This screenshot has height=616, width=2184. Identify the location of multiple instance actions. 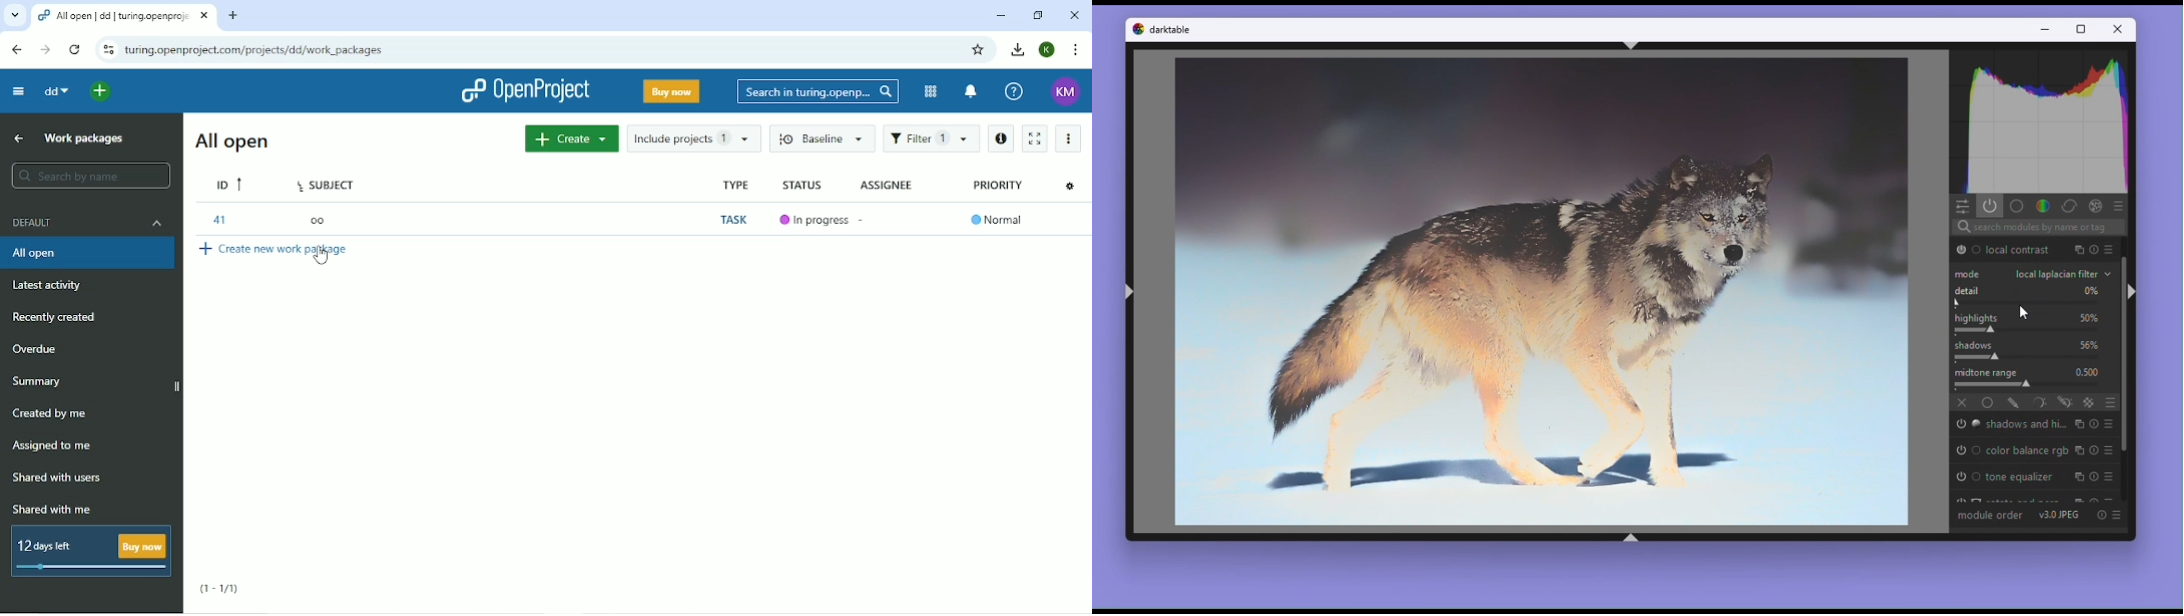
(2078, 478).